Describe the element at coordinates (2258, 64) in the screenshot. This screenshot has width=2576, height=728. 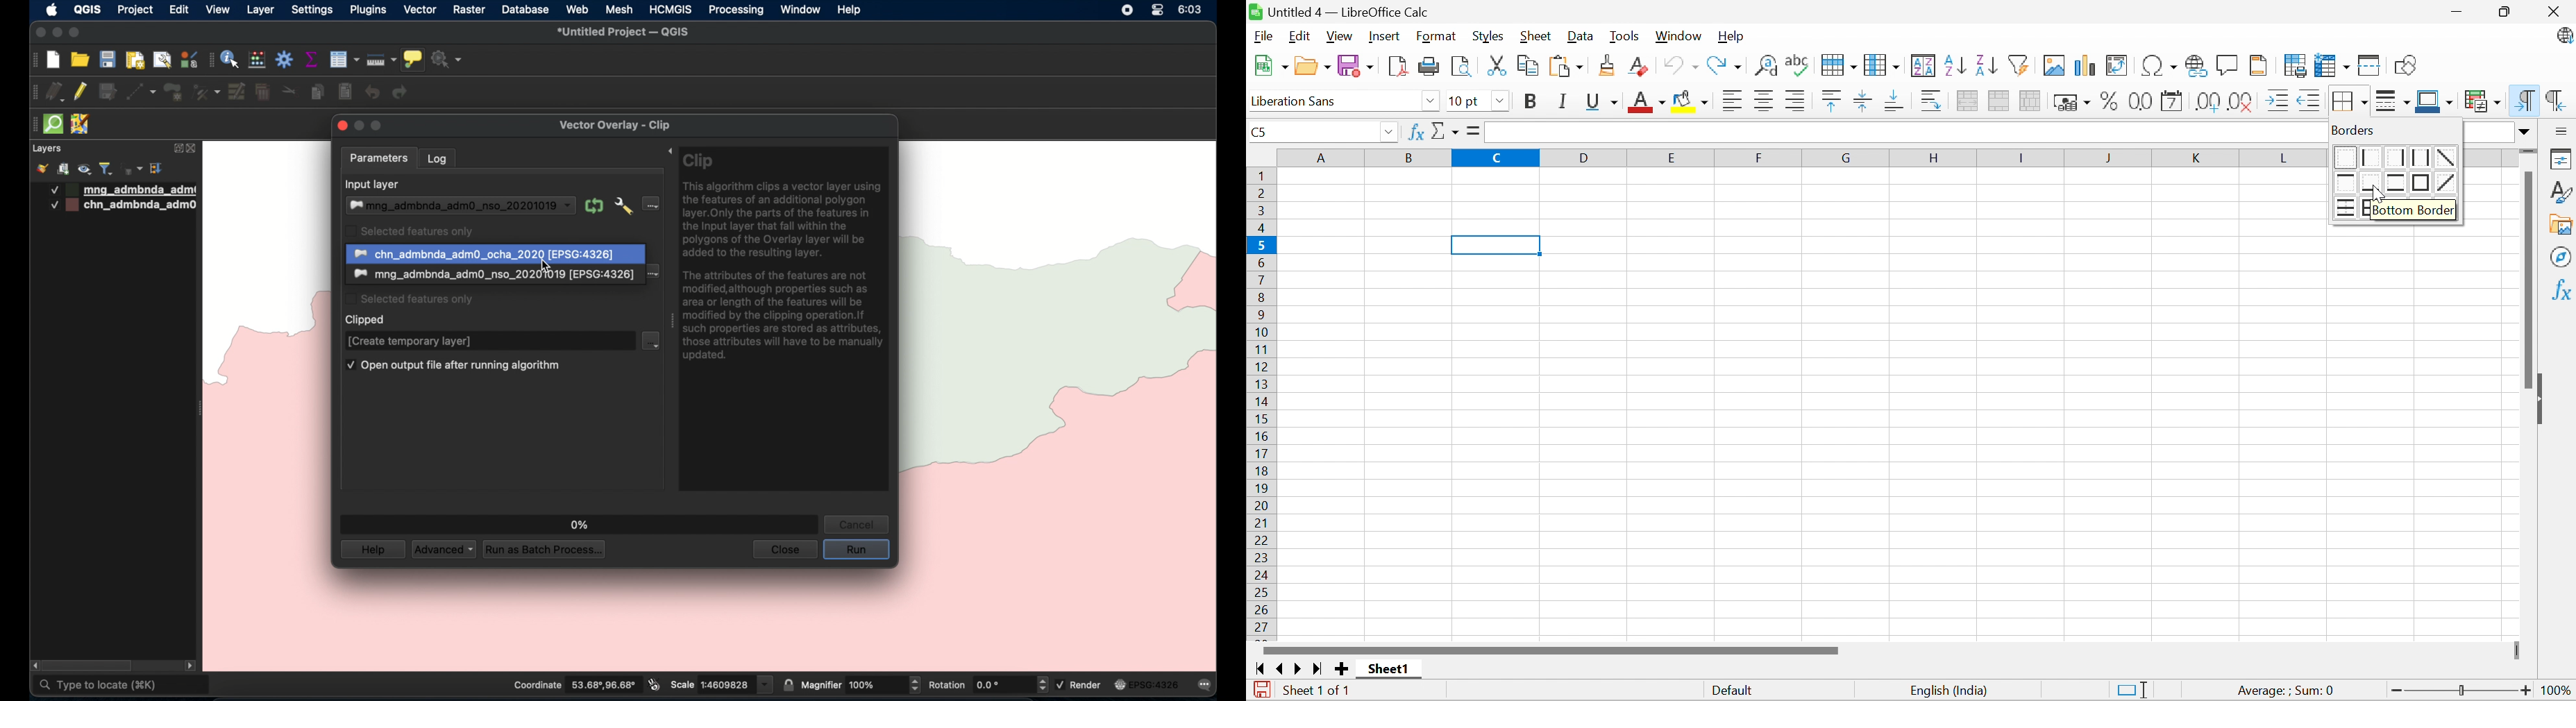
I see `Headers and footers` at that location.